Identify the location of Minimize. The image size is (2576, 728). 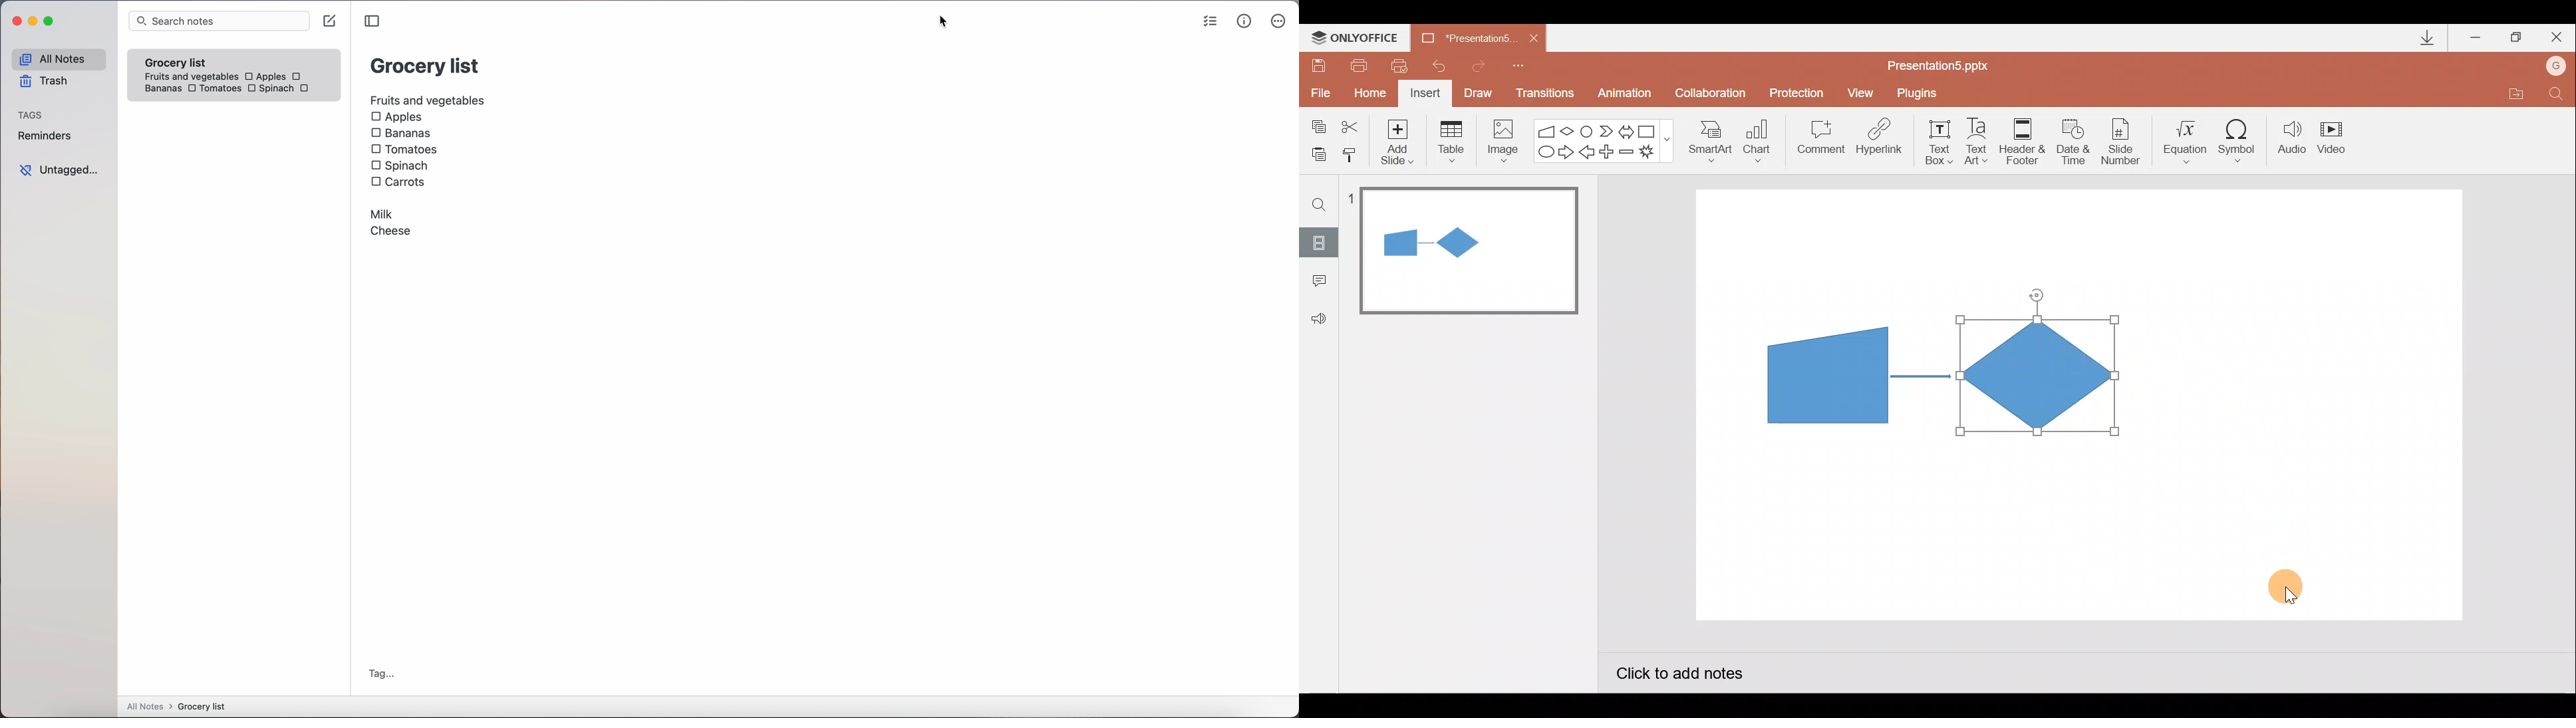
(2477, 39).